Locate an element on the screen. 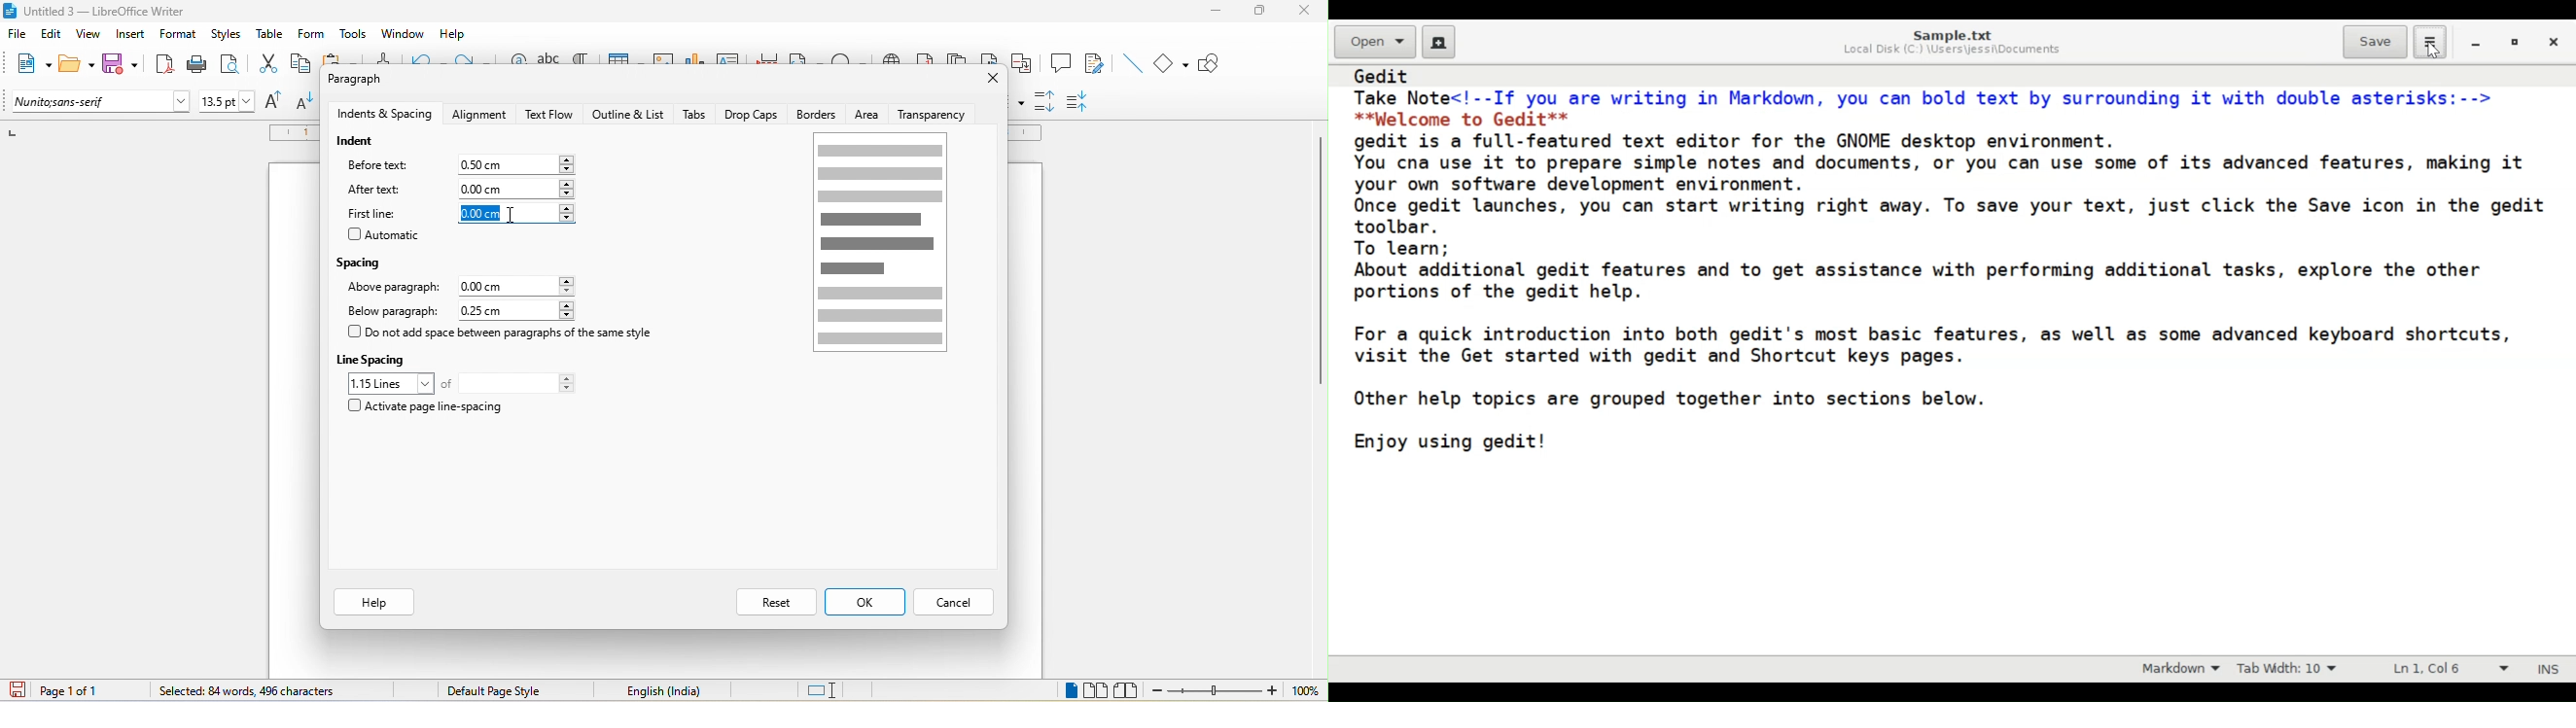  insert line is located at coordinates (1131, 63).